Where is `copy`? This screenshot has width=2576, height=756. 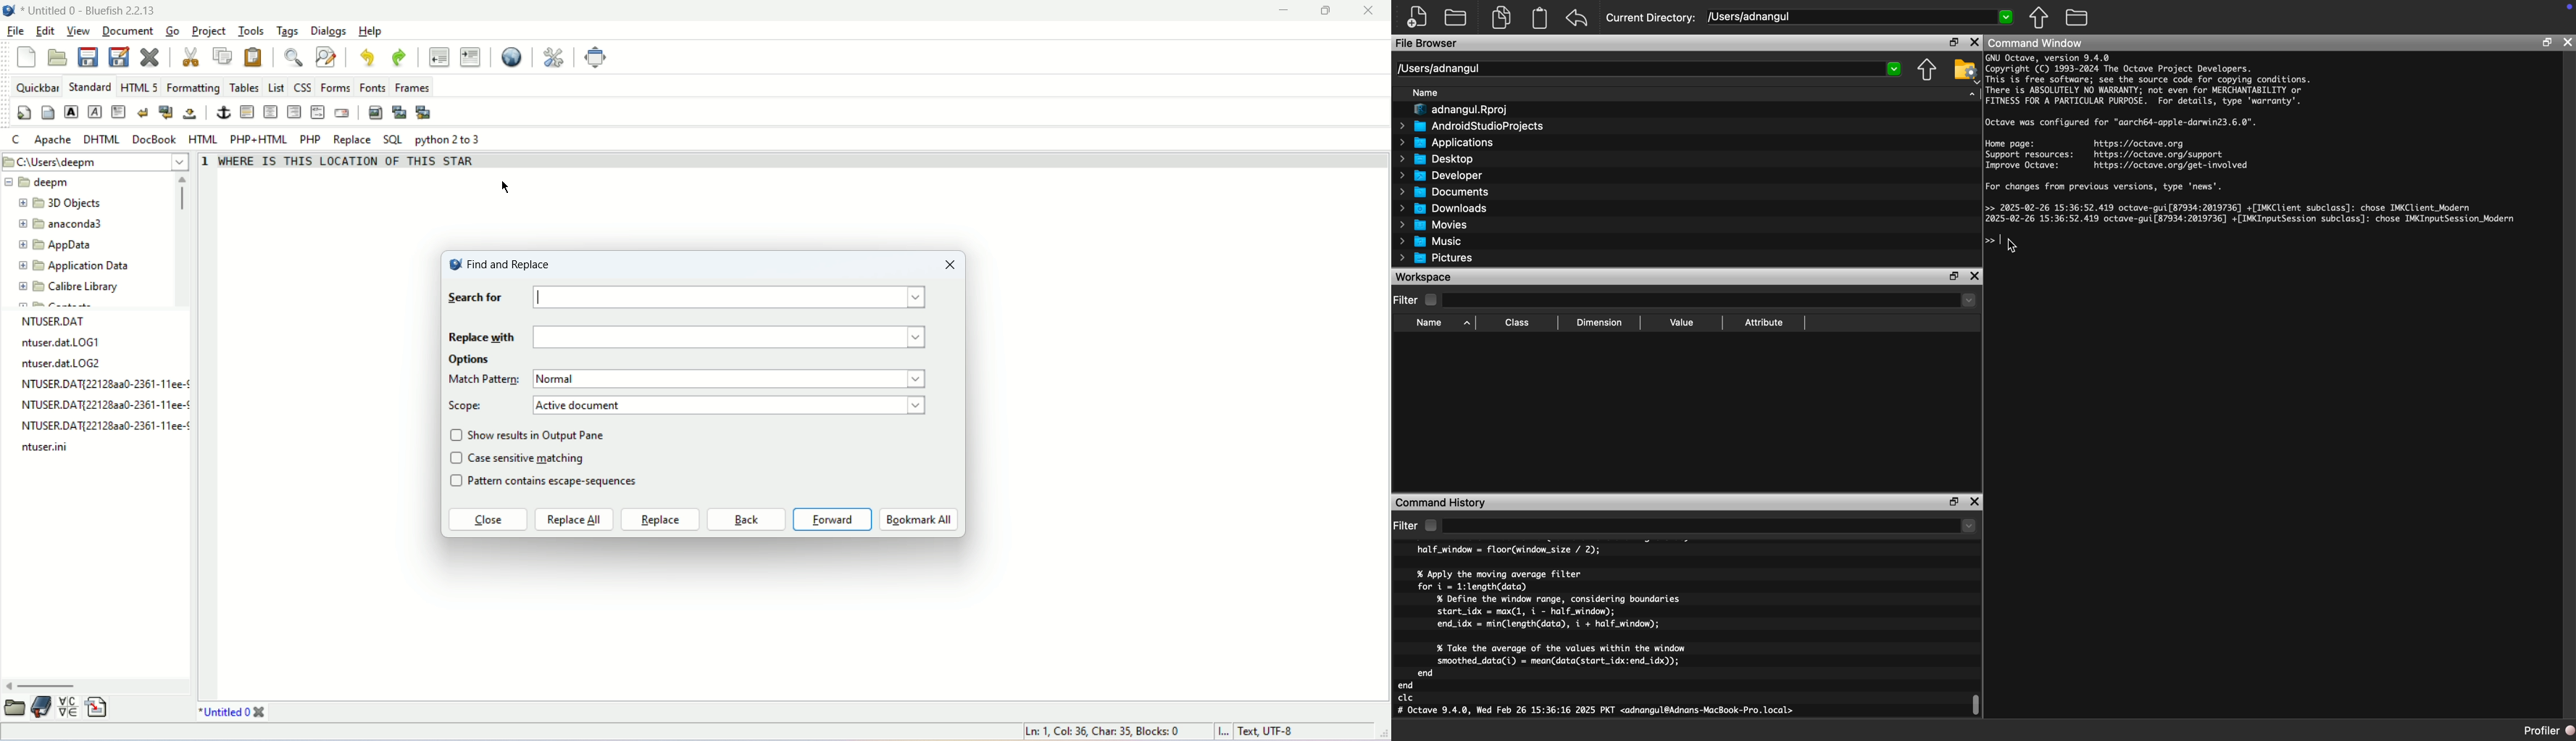 copy is located at coordinates (224, 55).